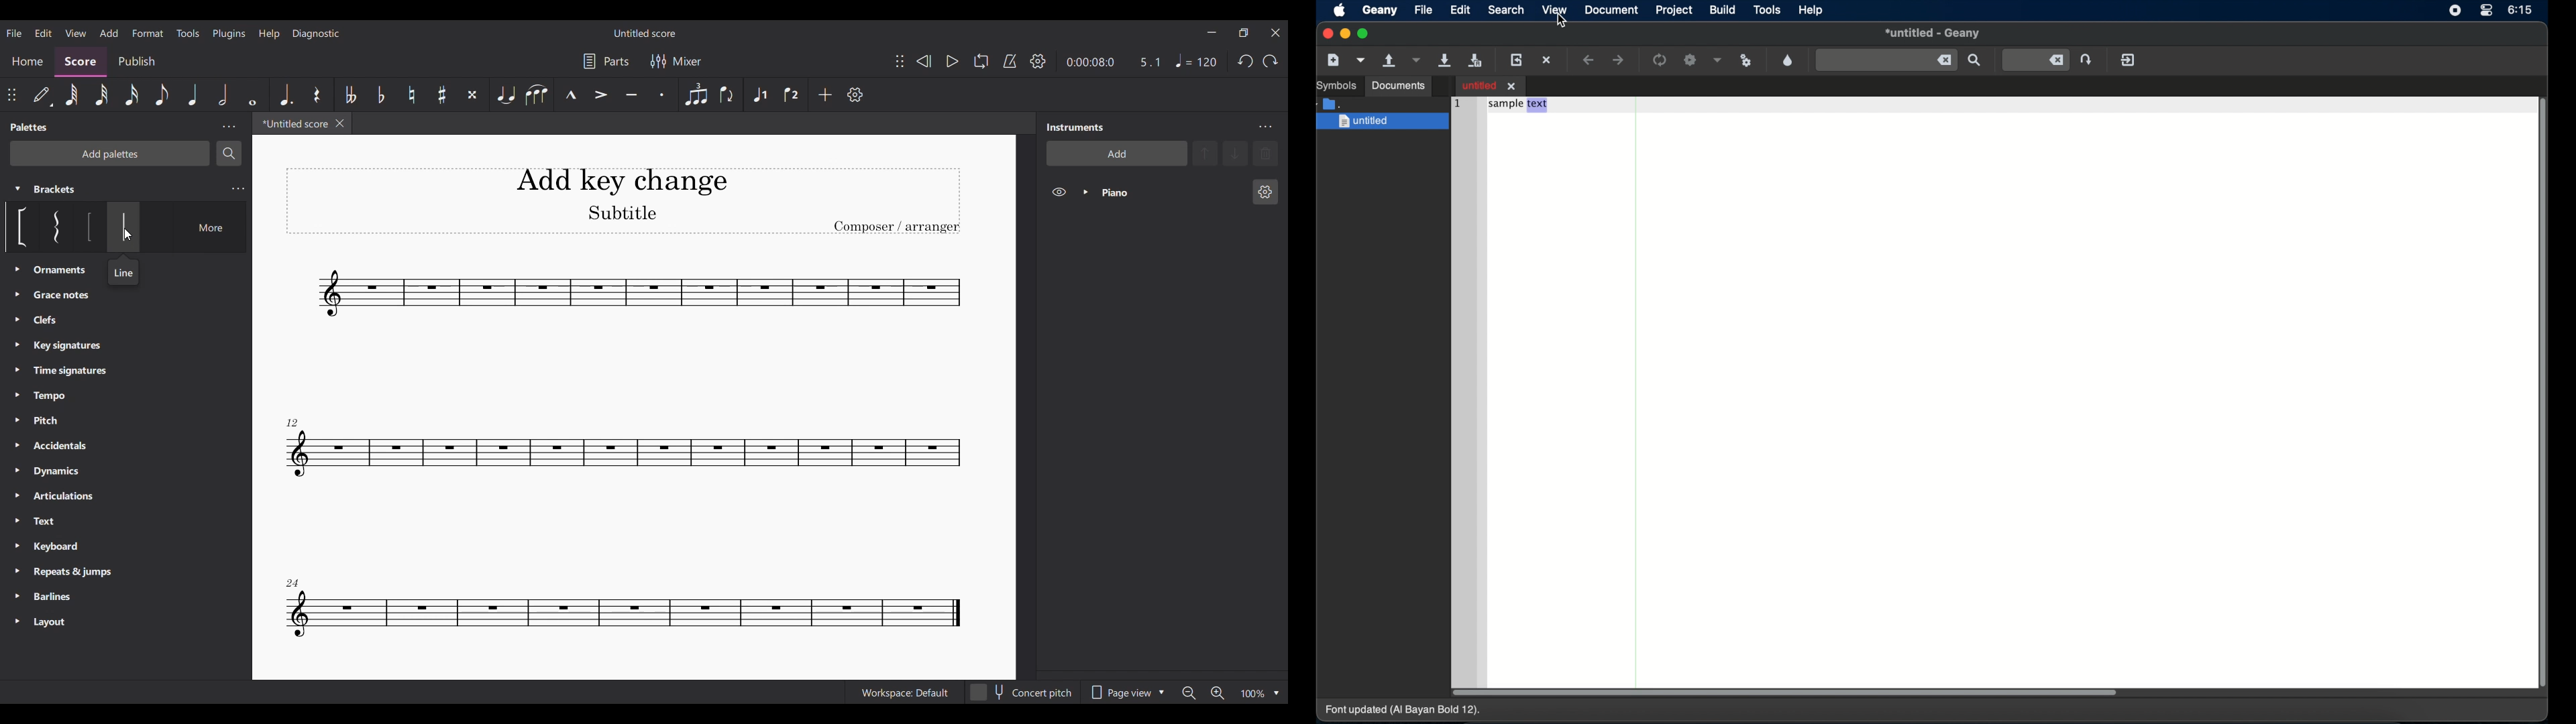 This screenshot has height=728, width=2576. I want to click on Mixer, so click(676, 62).